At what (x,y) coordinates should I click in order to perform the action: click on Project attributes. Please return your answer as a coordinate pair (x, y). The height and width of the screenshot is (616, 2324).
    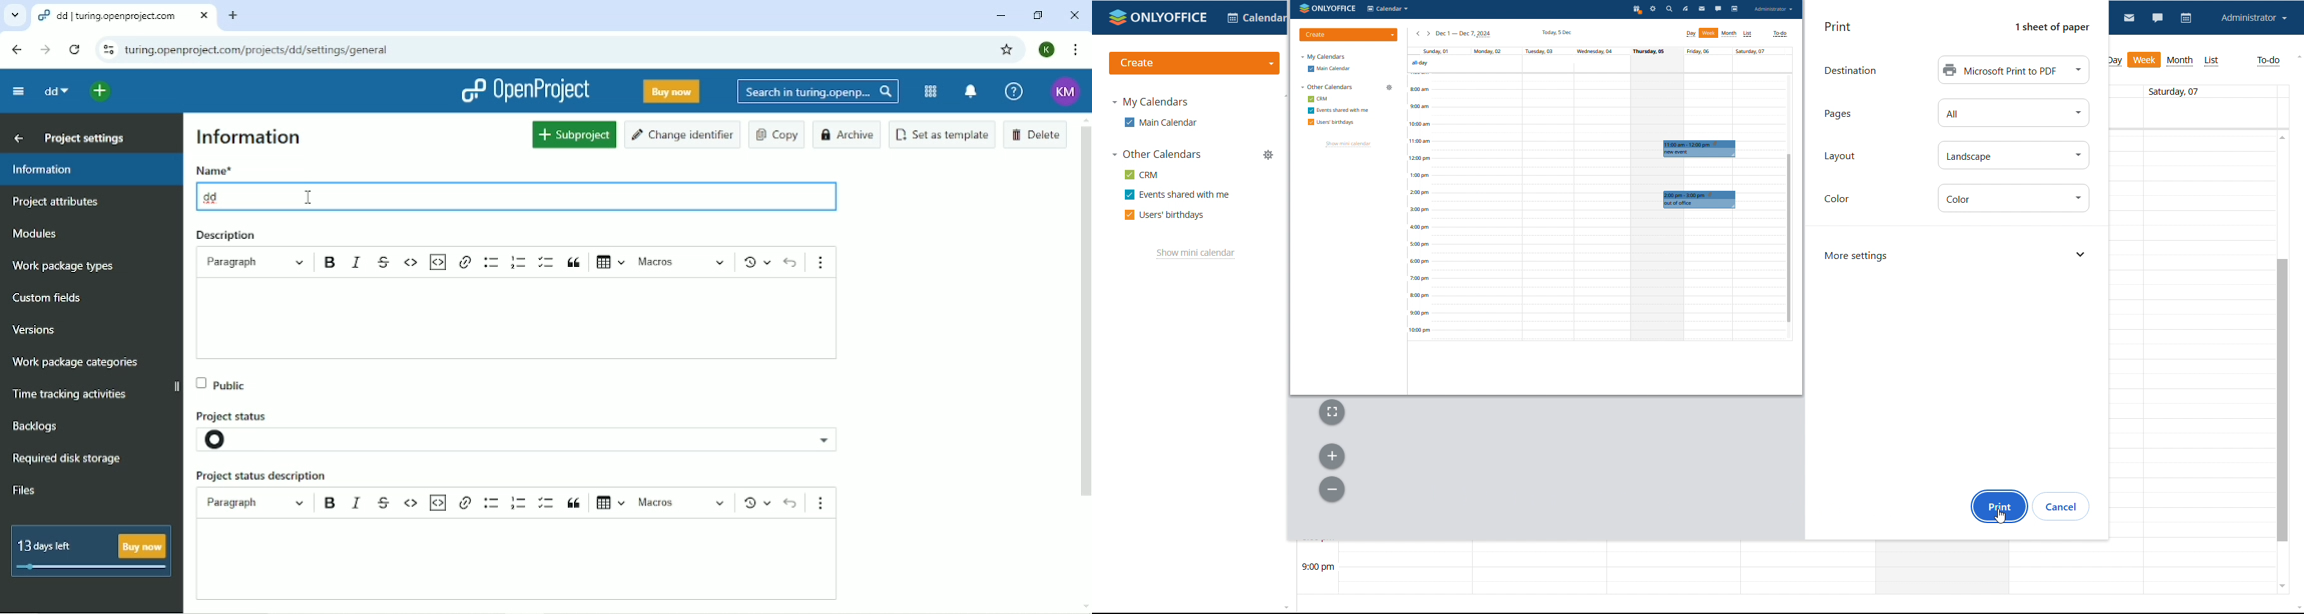
    Looking at the image, I should click on (57, 204).